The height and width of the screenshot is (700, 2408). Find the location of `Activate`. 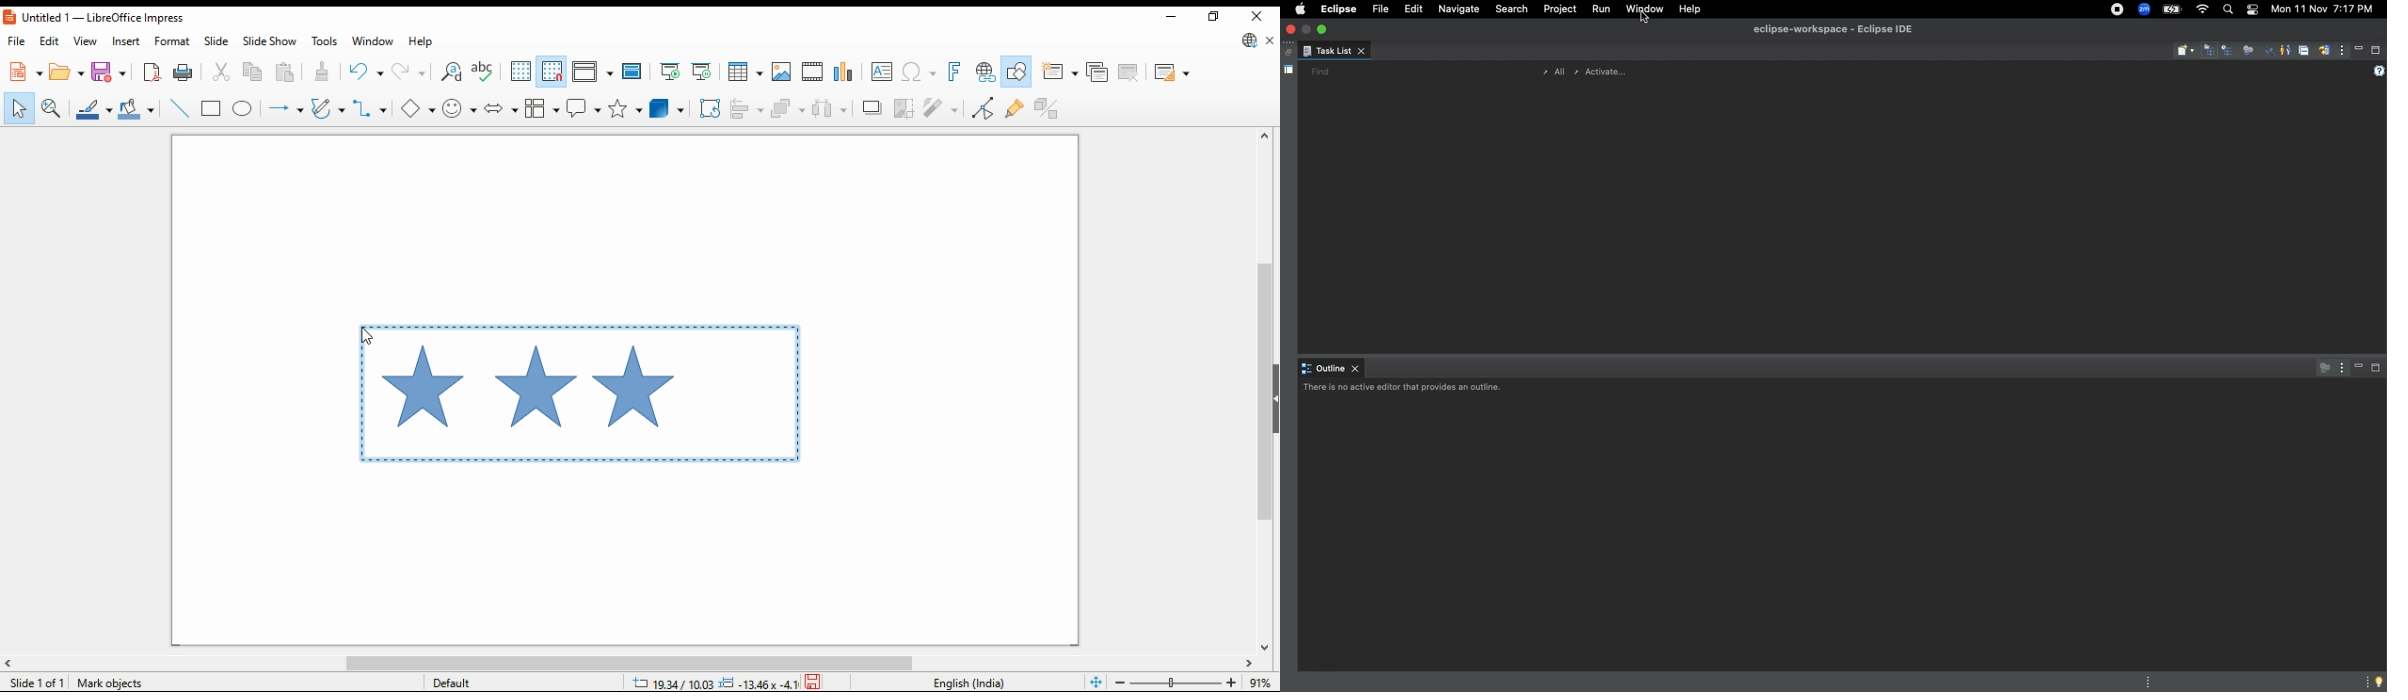

Activate is located at coordinates (1601, 70).